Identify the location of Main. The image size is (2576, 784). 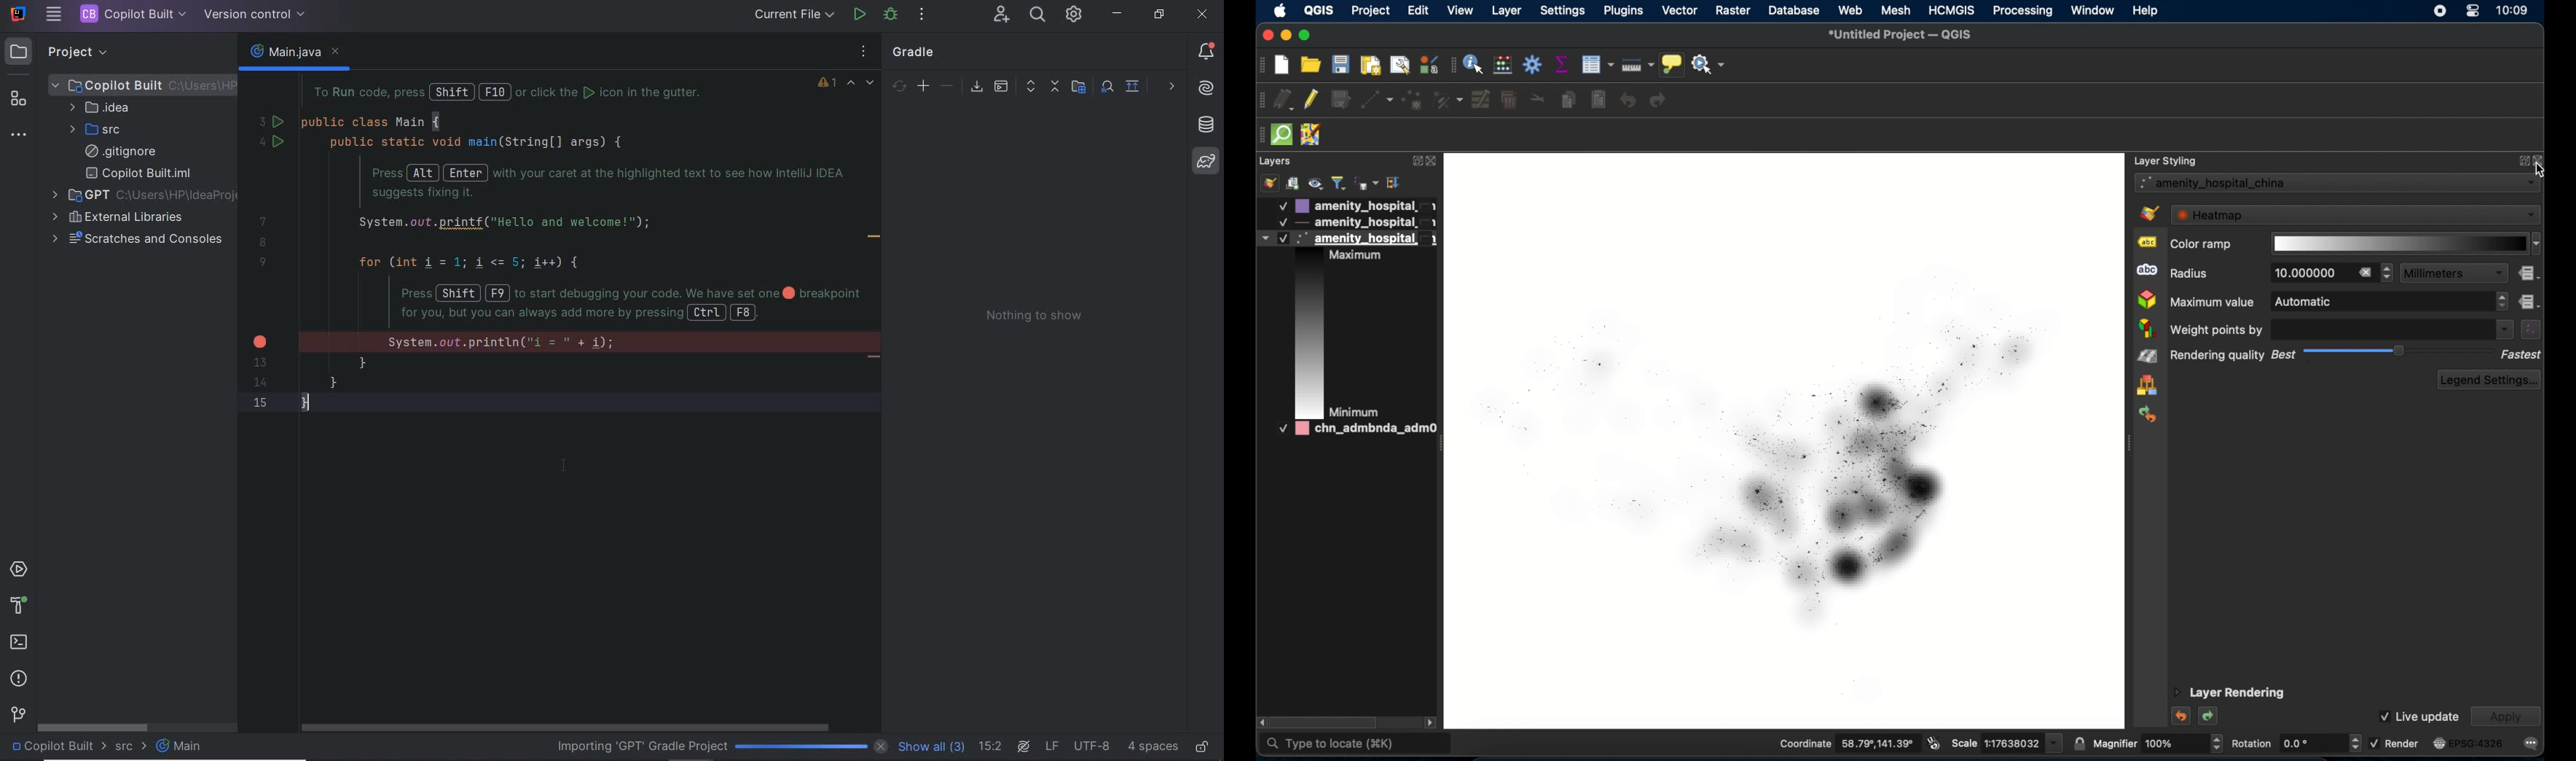
(179, 746).